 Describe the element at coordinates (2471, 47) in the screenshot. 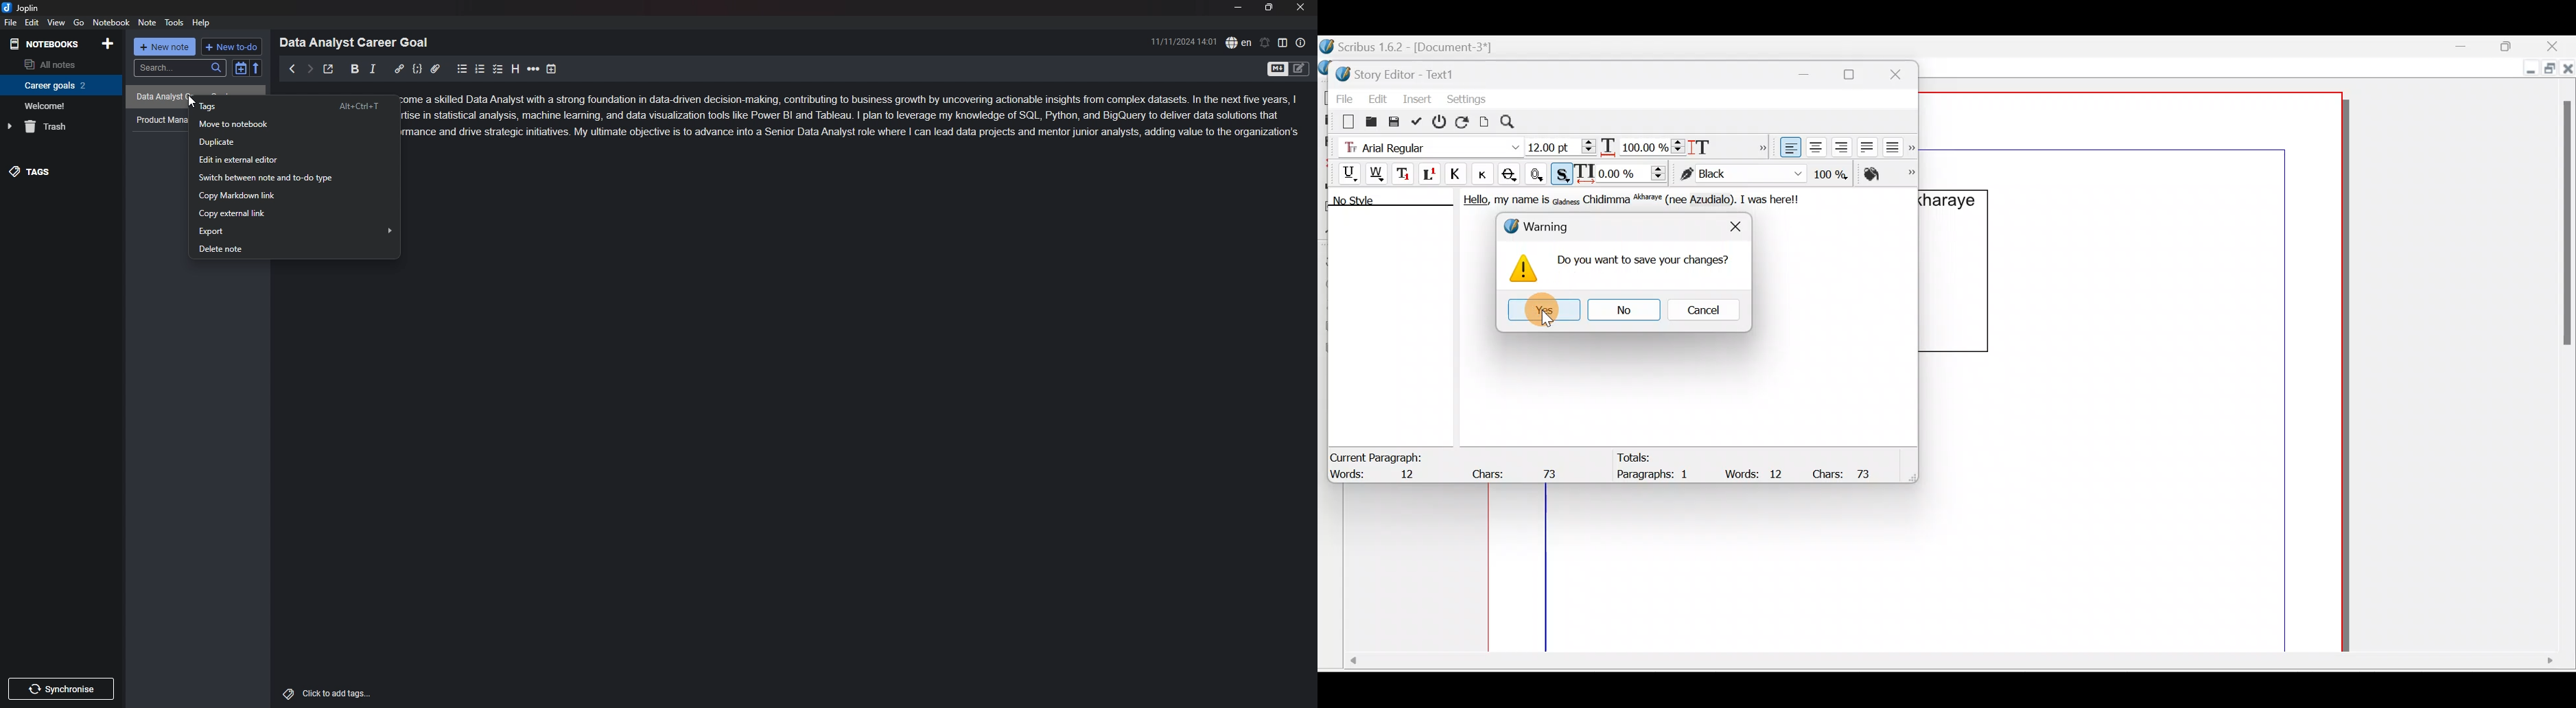

I see `Minimize` at that location.